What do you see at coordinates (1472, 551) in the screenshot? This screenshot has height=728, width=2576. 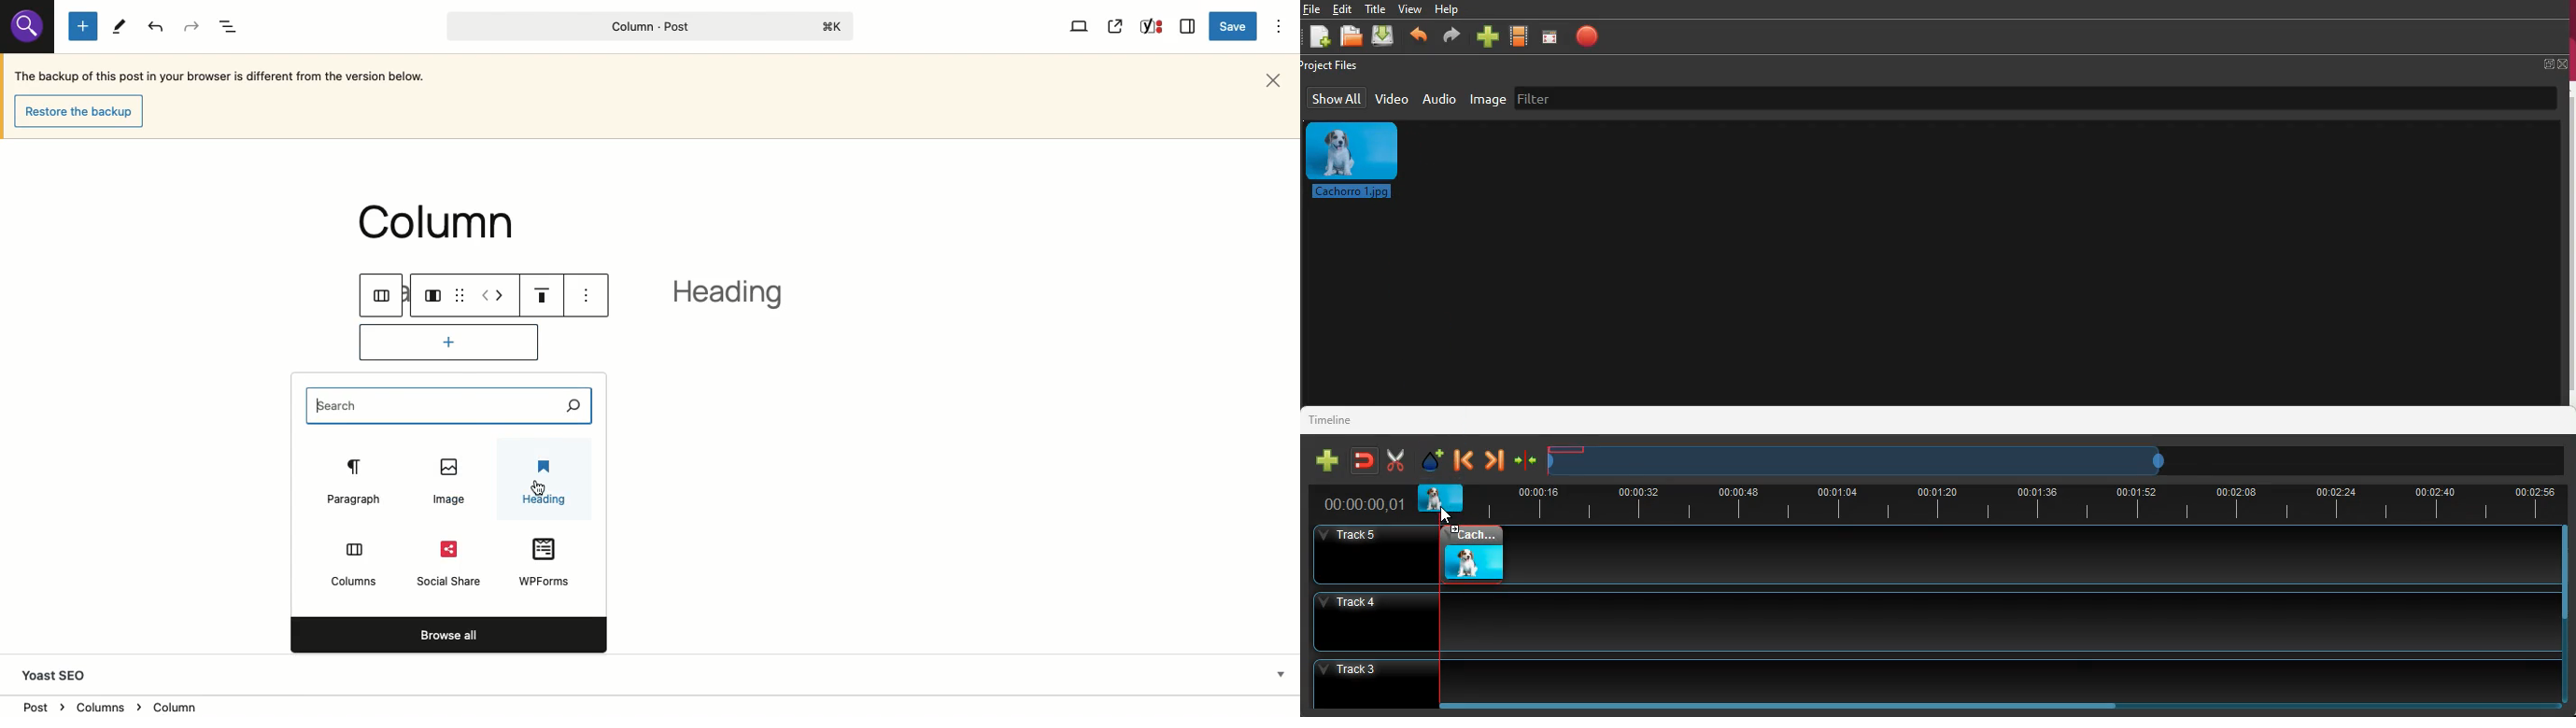 I see `video` at bounding box center [1472, 551].